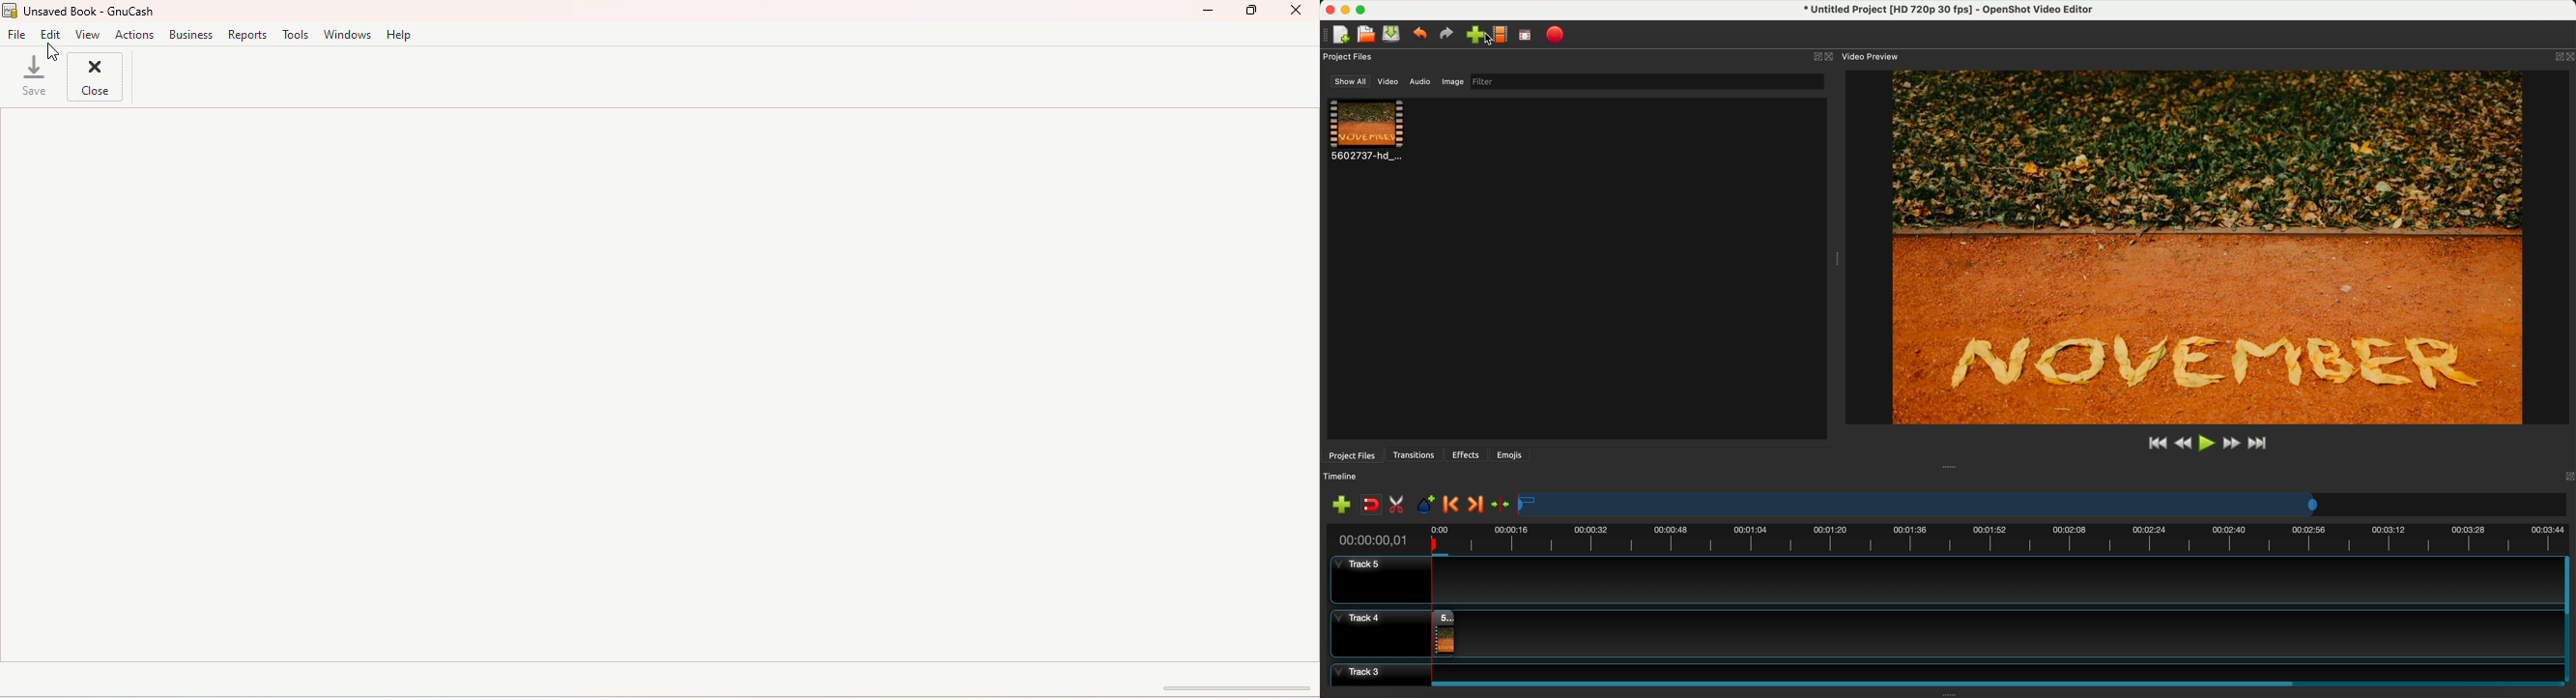 This screenshot has width=2576, height=700. Describe the element at coordinates (1488, 40) in the screenshot. I see `` at that location.